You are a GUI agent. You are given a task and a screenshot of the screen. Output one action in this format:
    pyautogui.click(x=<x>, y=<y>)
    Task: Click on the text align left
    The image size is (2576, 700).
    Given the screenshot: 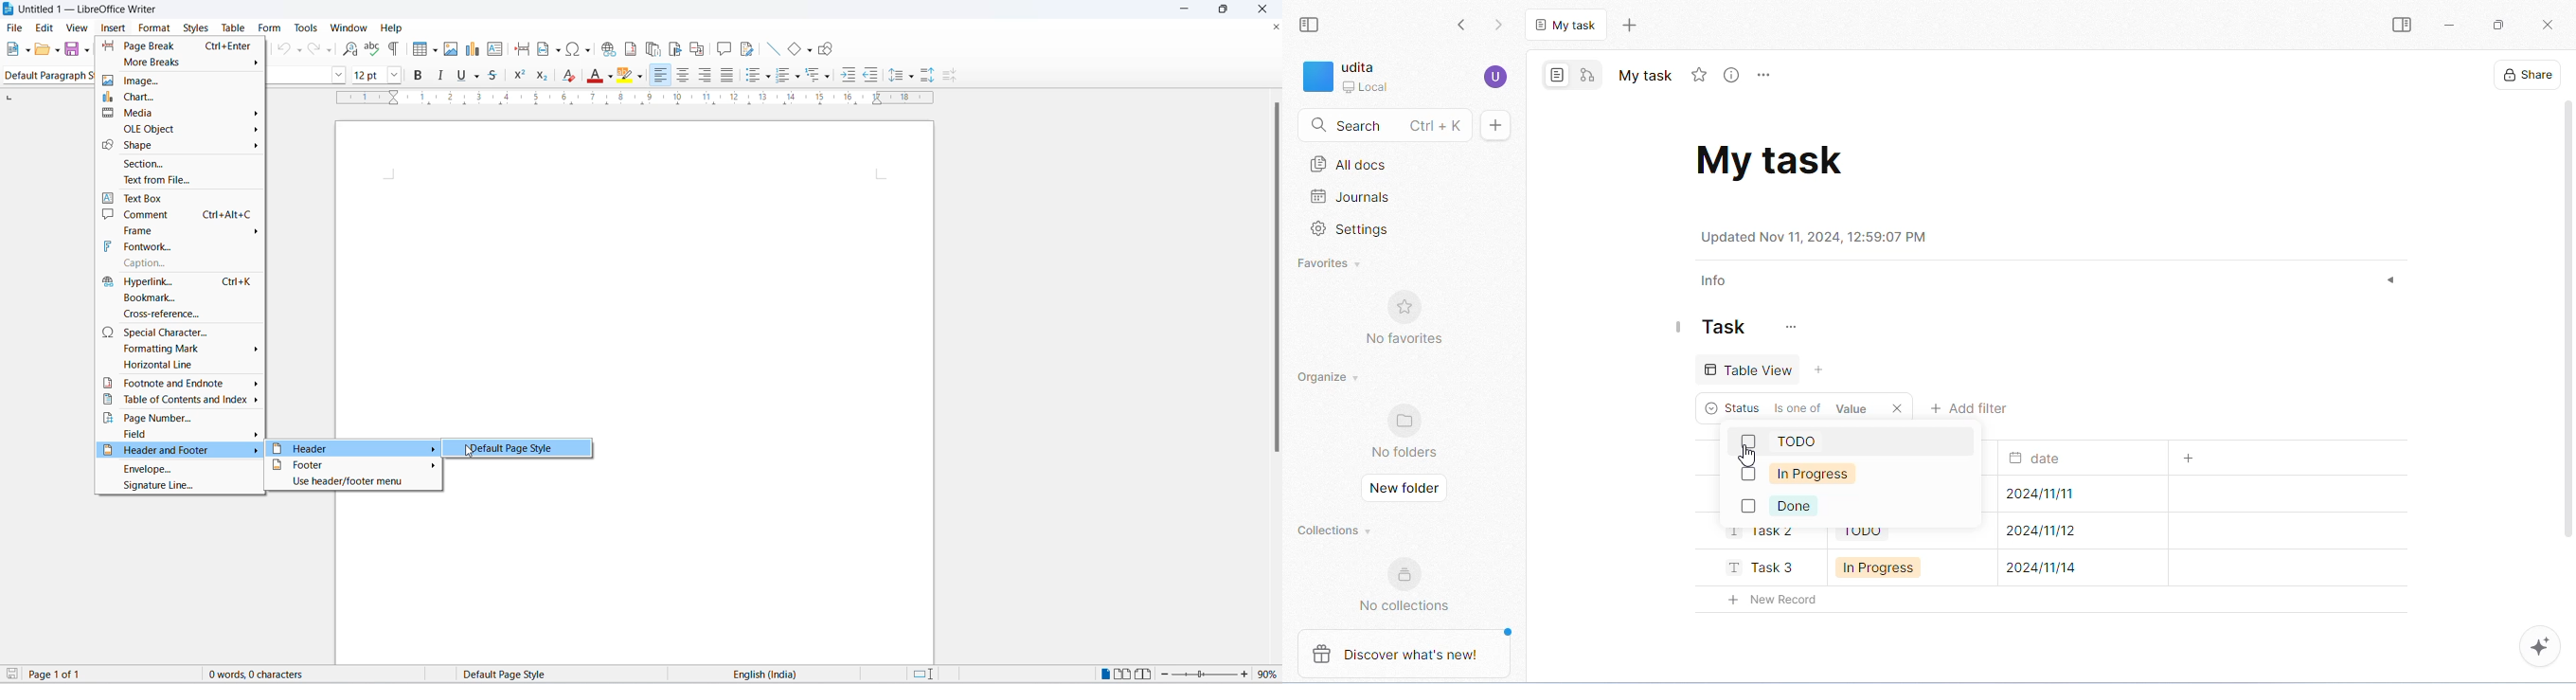 What is the action you would take?
    pyautogui.click(x=662, y=75)
    